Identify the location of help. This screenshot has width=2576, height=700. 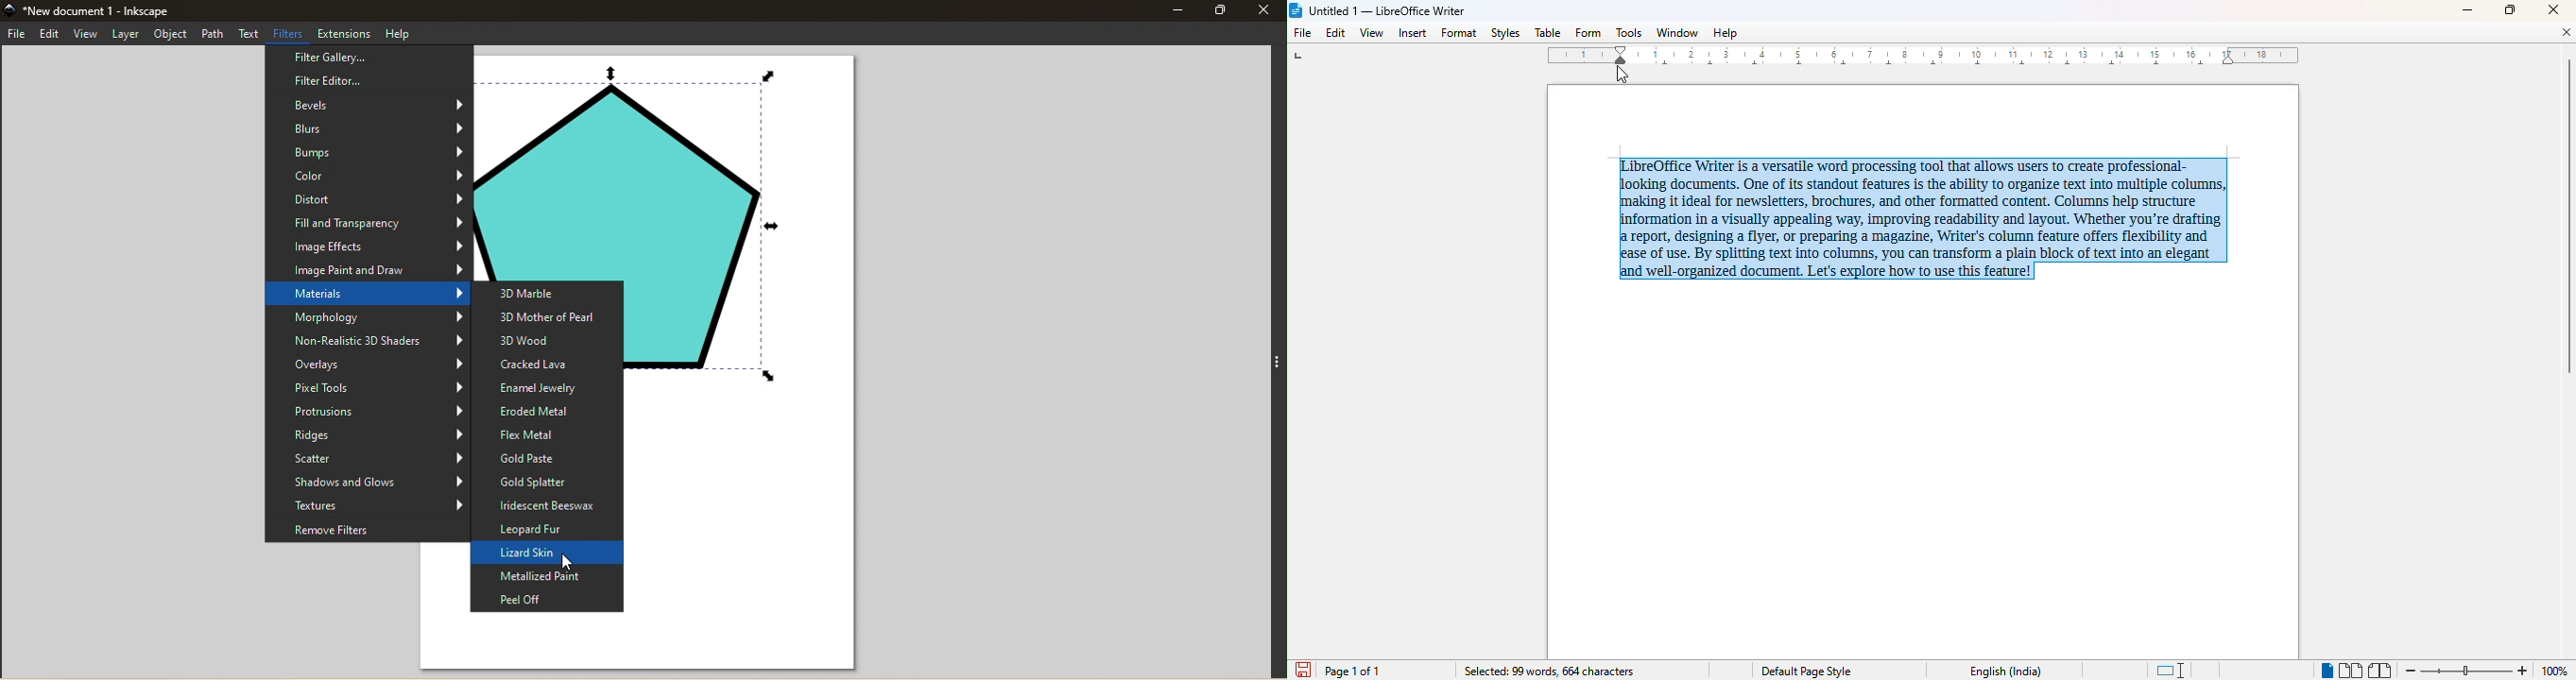
(1726, 32).